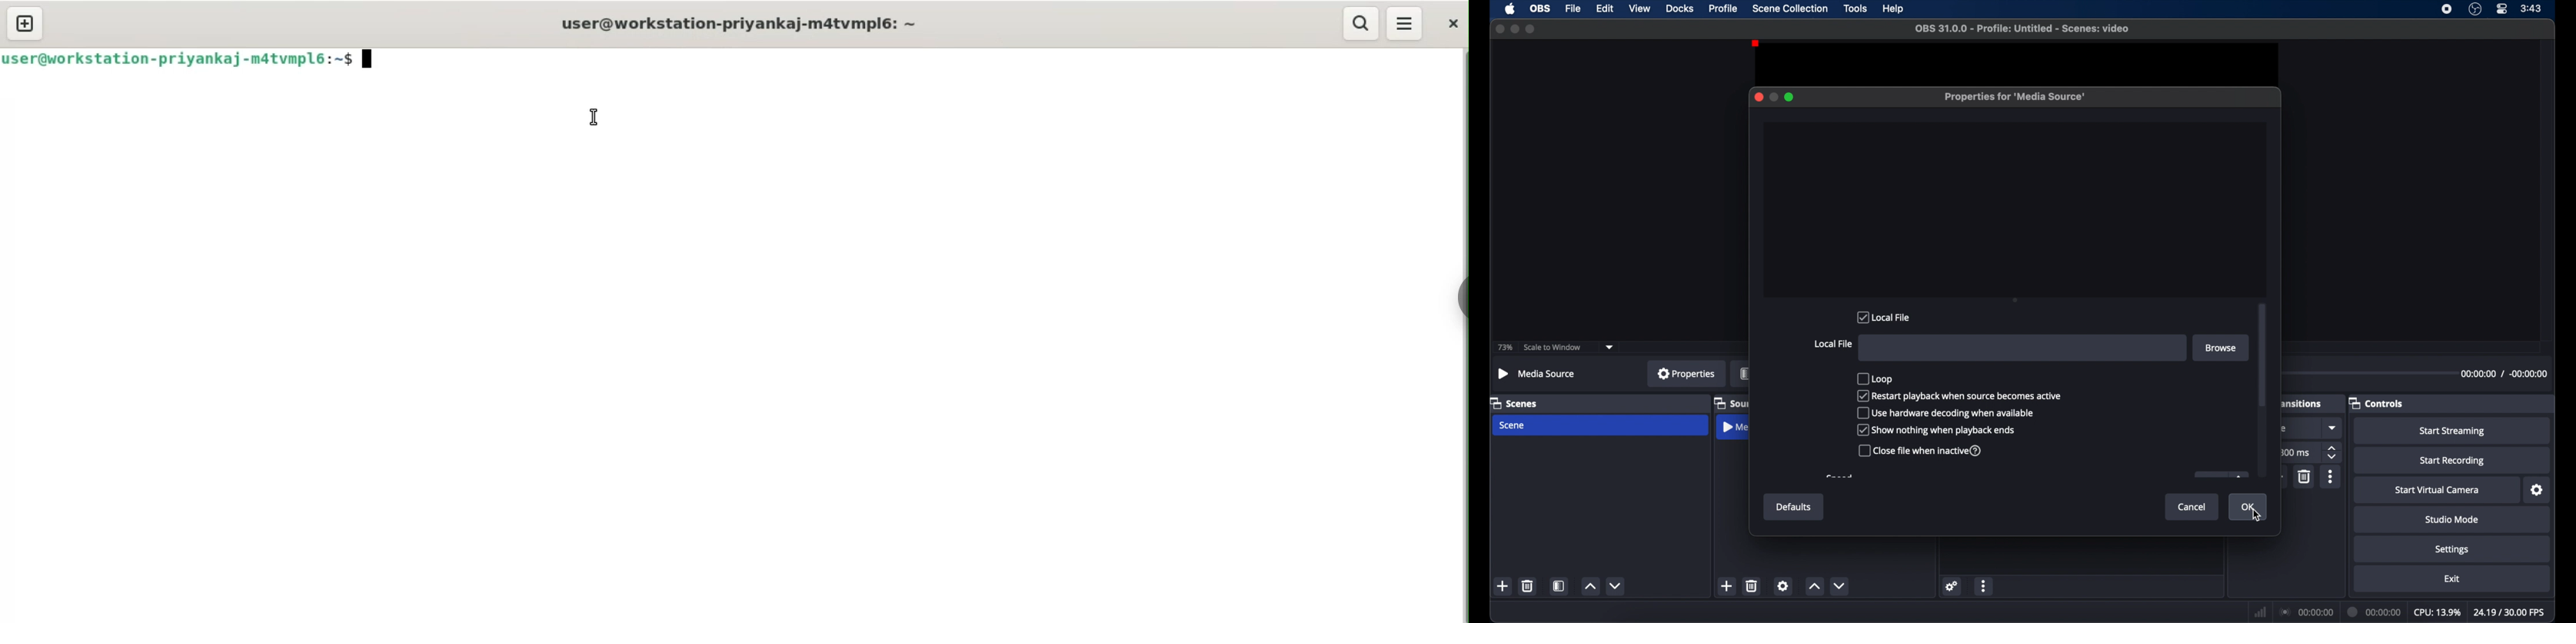 Image resolution: width=2576 pixels, height=644 pixels. I want to click on apple icon, so click(1511, 9).